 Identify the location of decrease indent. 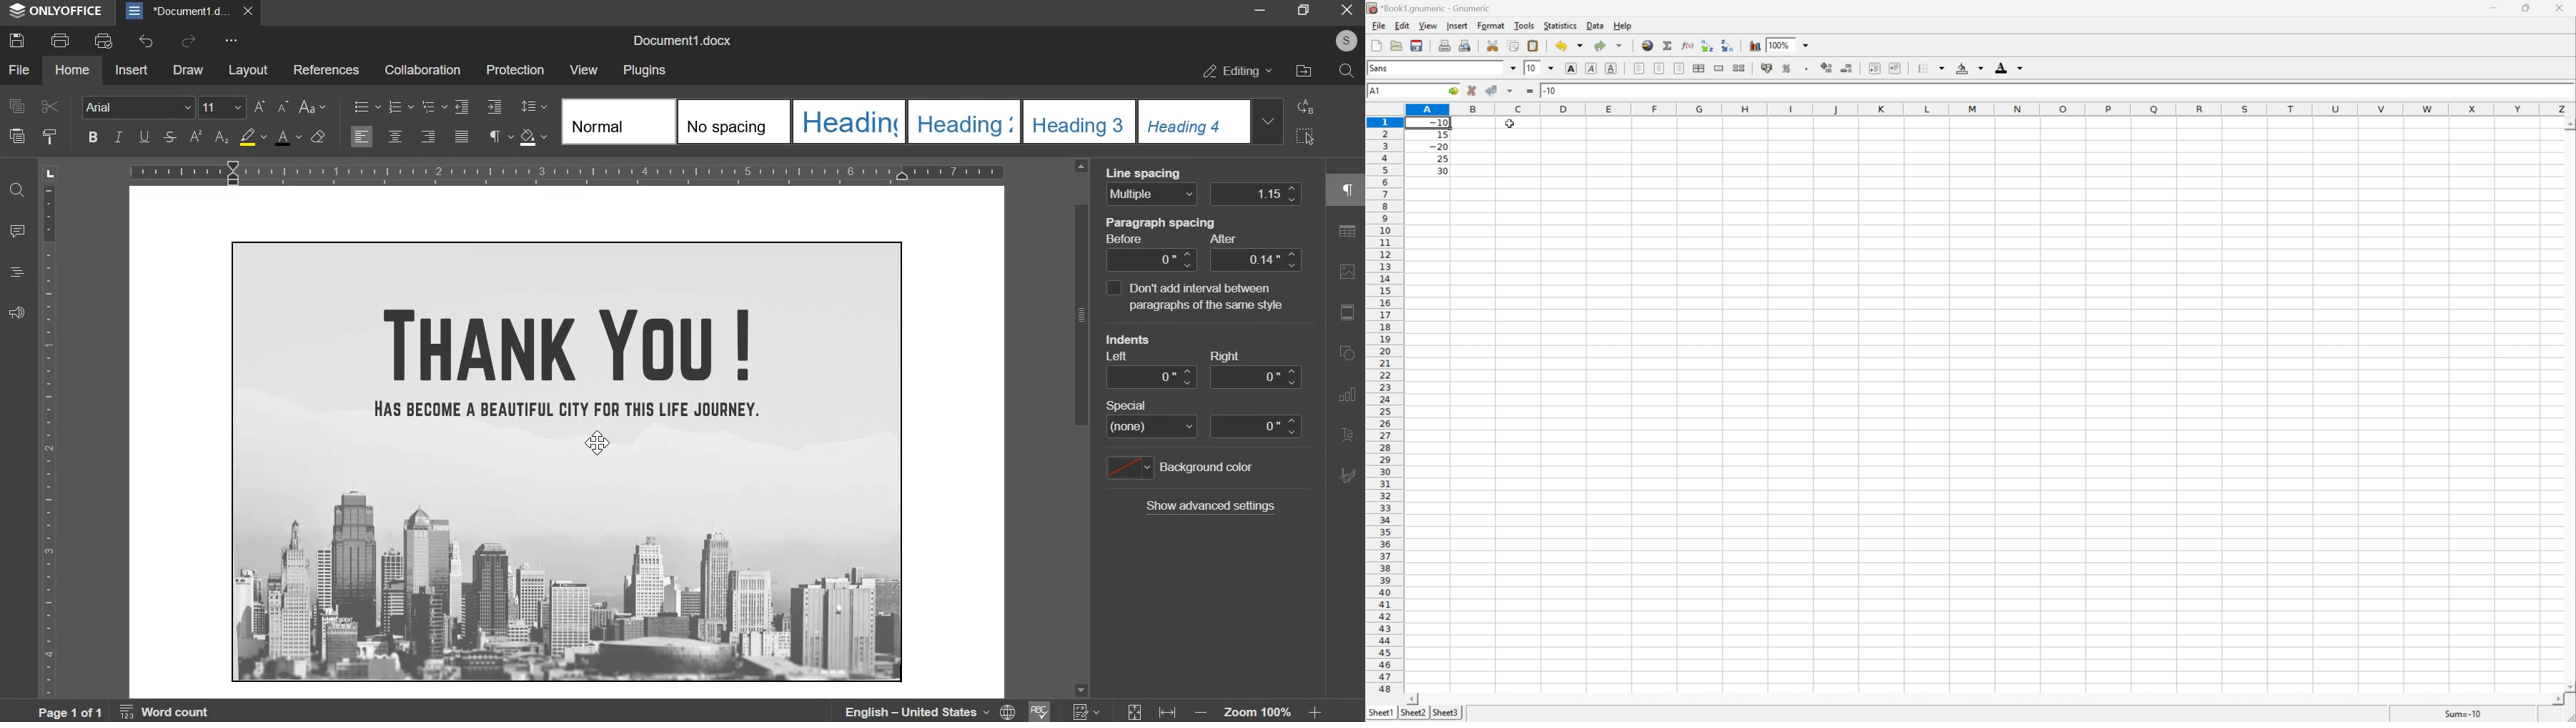
(461, 107).